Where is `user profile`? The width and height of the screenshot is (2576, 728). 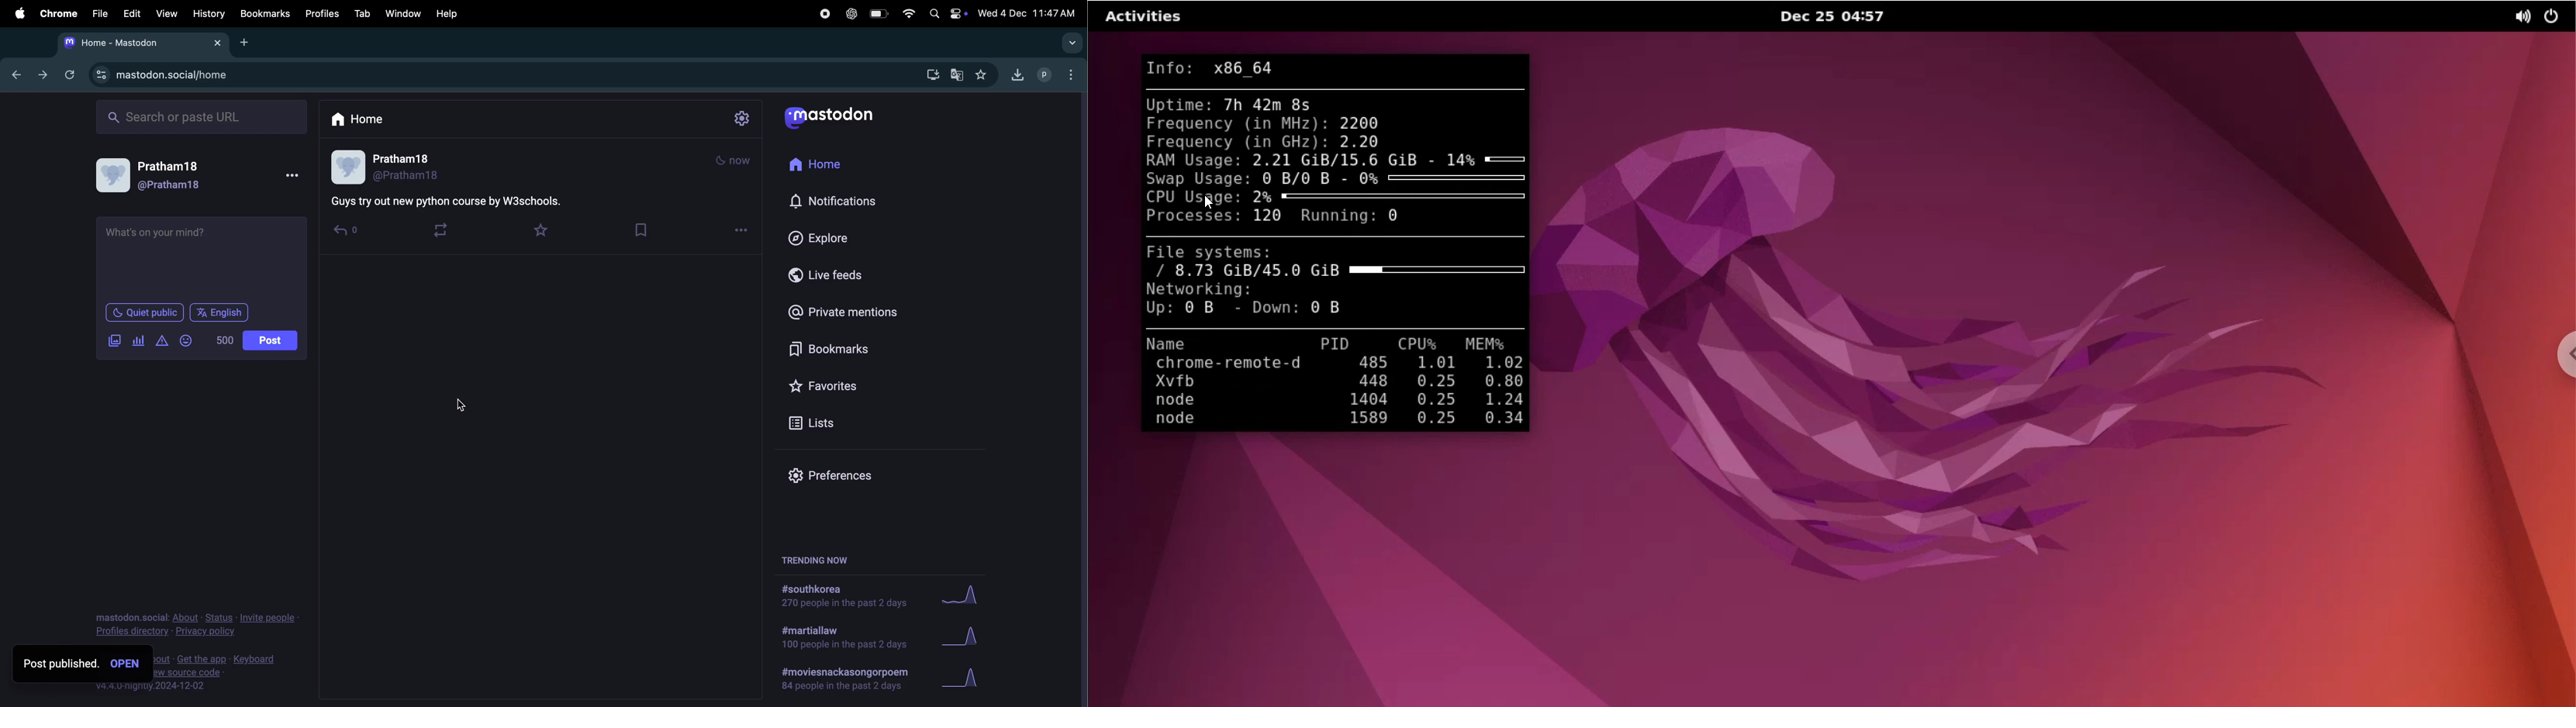 user profile is located at coordinates (409, 168).